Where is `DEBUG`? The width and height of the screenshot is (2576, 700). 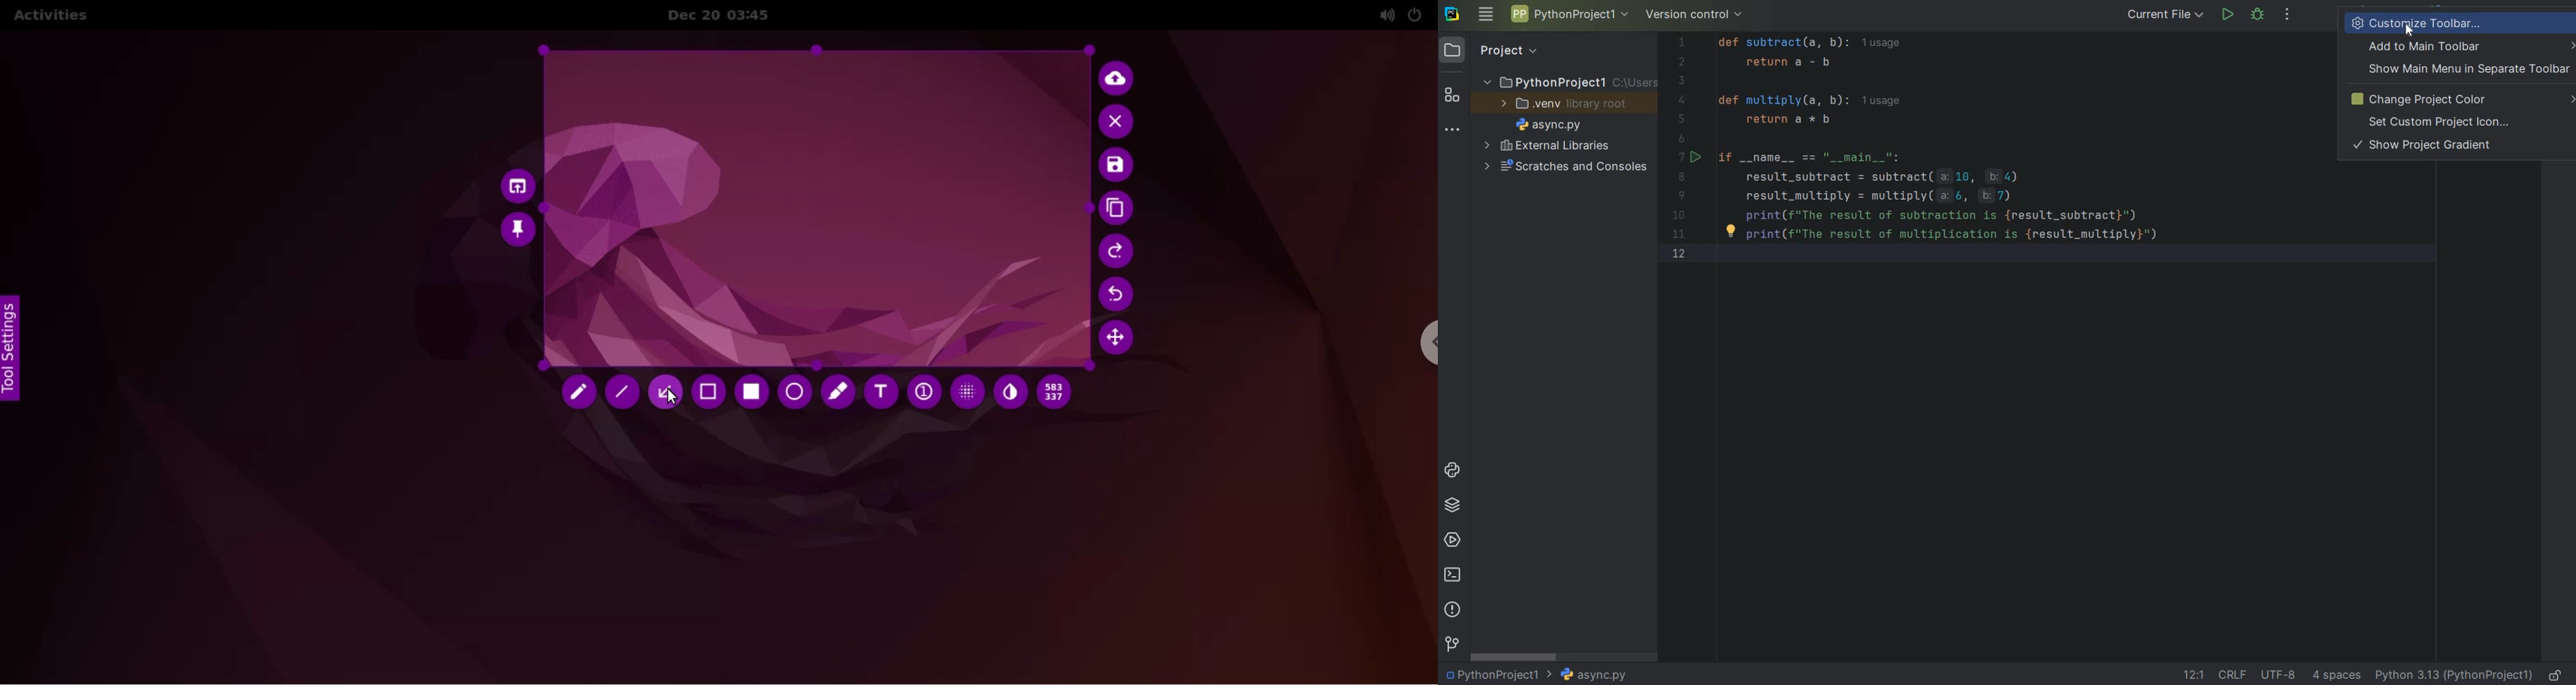 DEBUG is located at coordinates (2260, 17).